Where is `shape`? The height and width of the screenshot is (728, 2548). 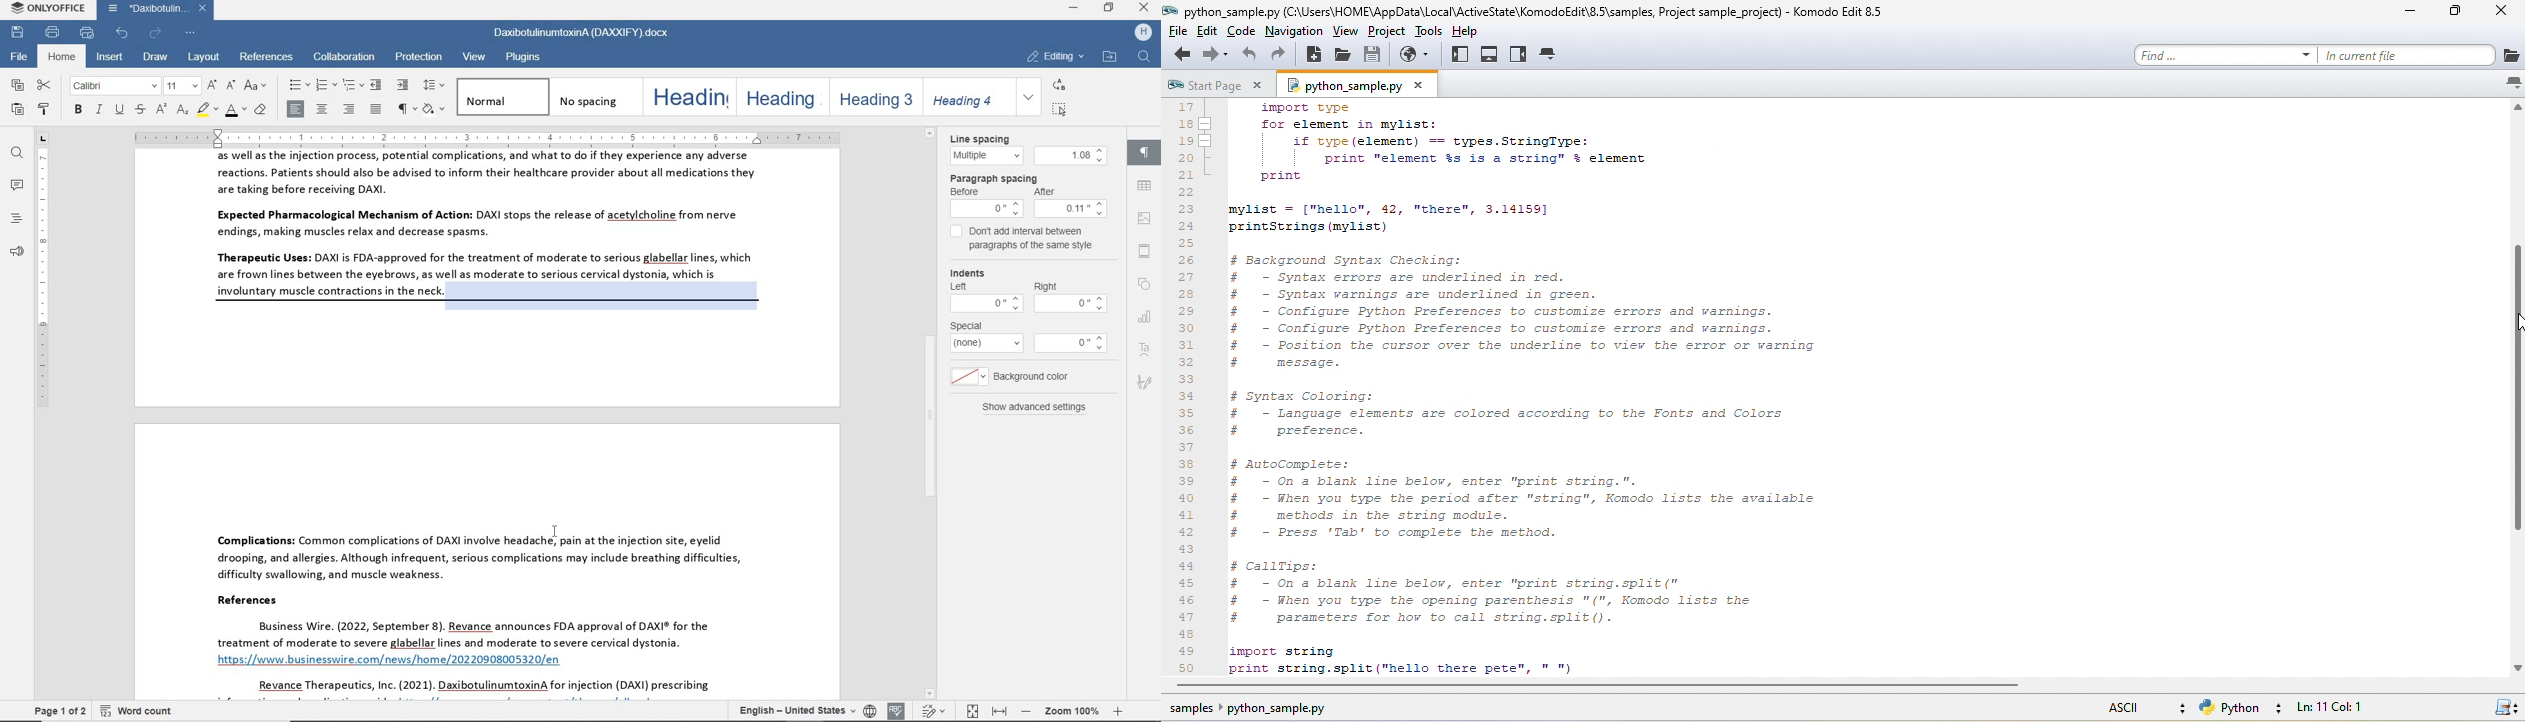 shape is located at coordinates (1147, 285).